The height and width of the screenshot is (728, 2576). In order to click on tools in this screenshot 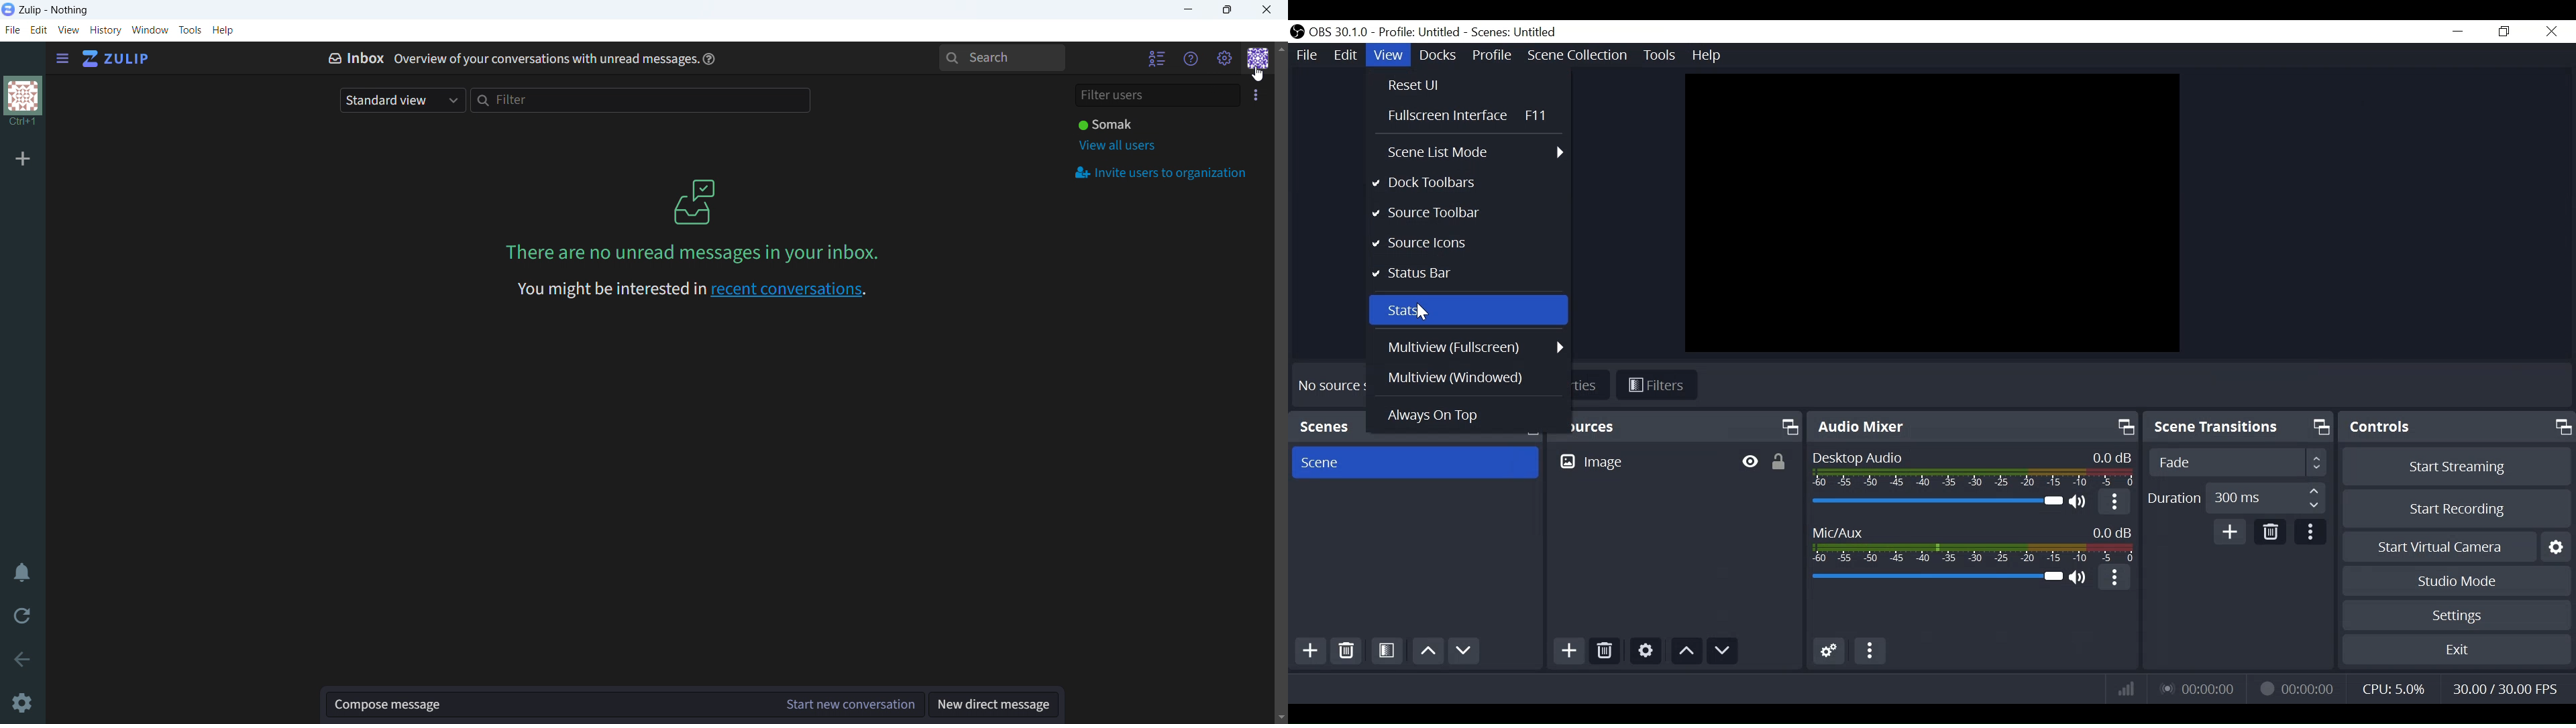, I will do `click(191, 29)`.